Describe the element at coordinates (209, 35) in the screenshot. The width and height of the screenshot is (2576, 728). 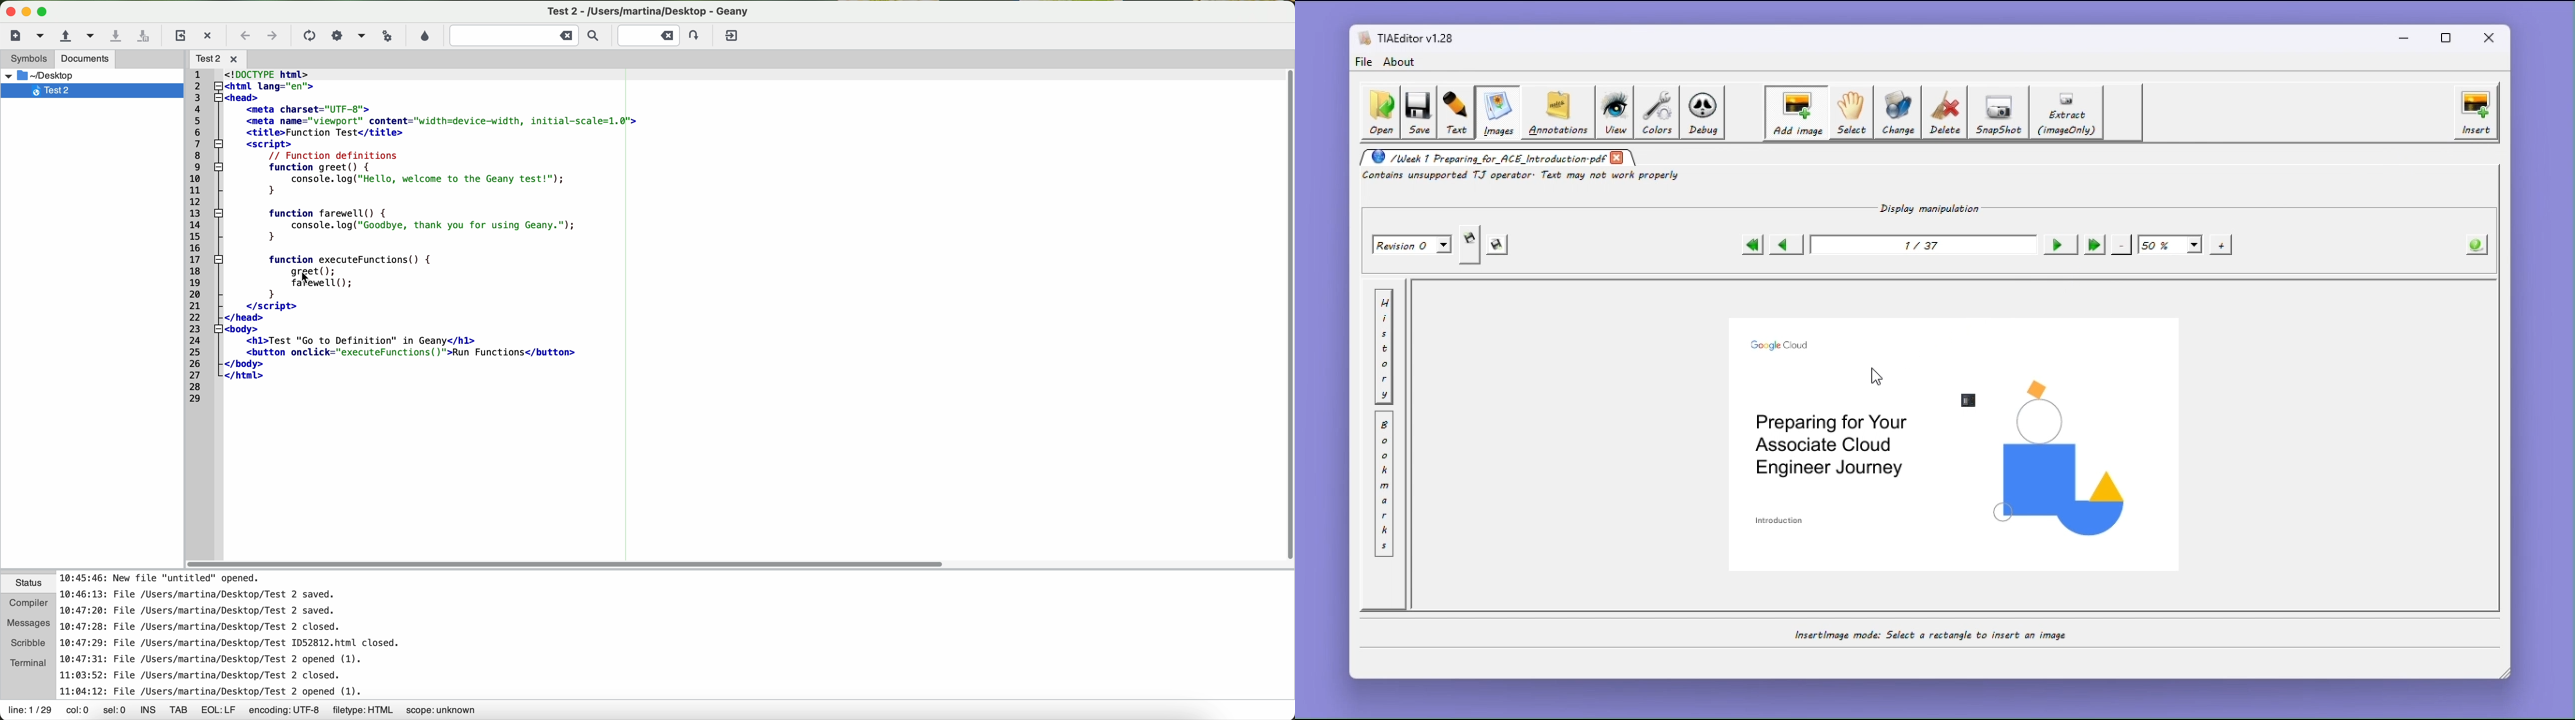
I see `quit the current file` at that location.